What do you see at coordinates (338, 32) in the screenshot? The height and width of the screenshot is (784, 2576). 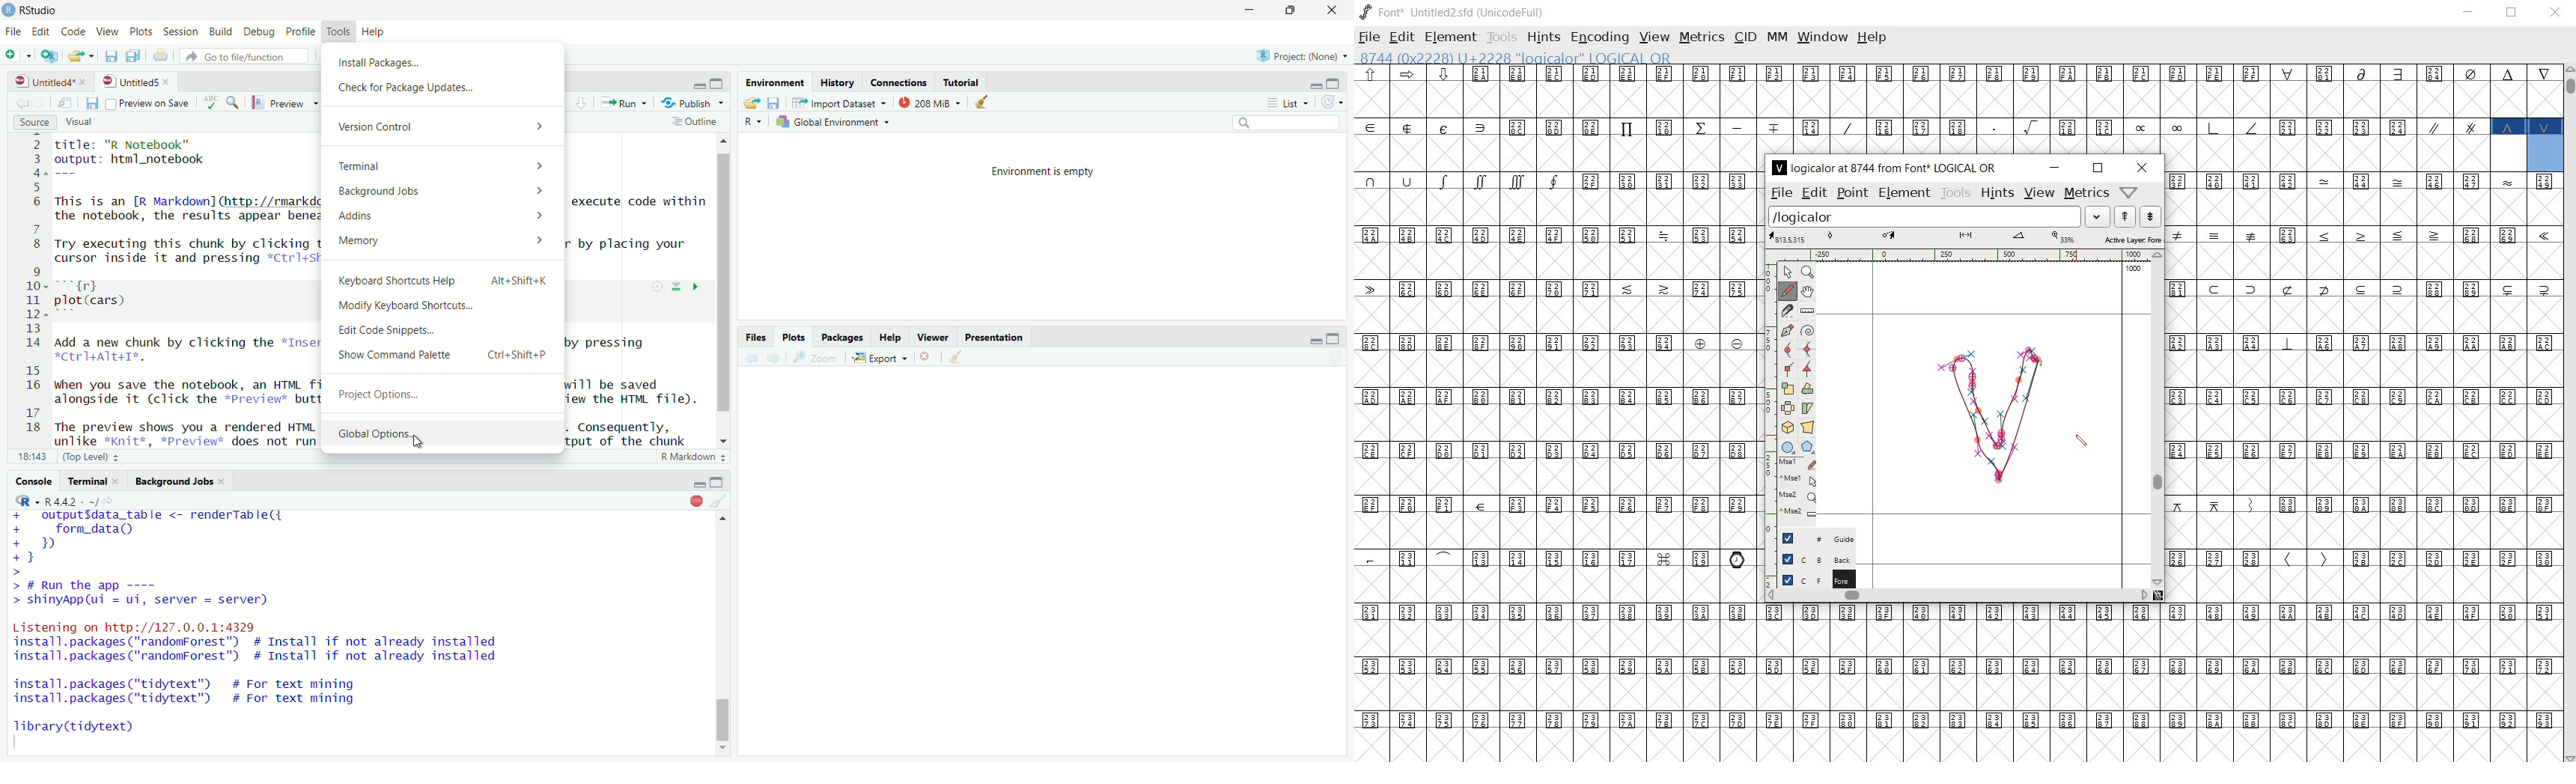 I see `Toys` at bounding box center [338, 32].